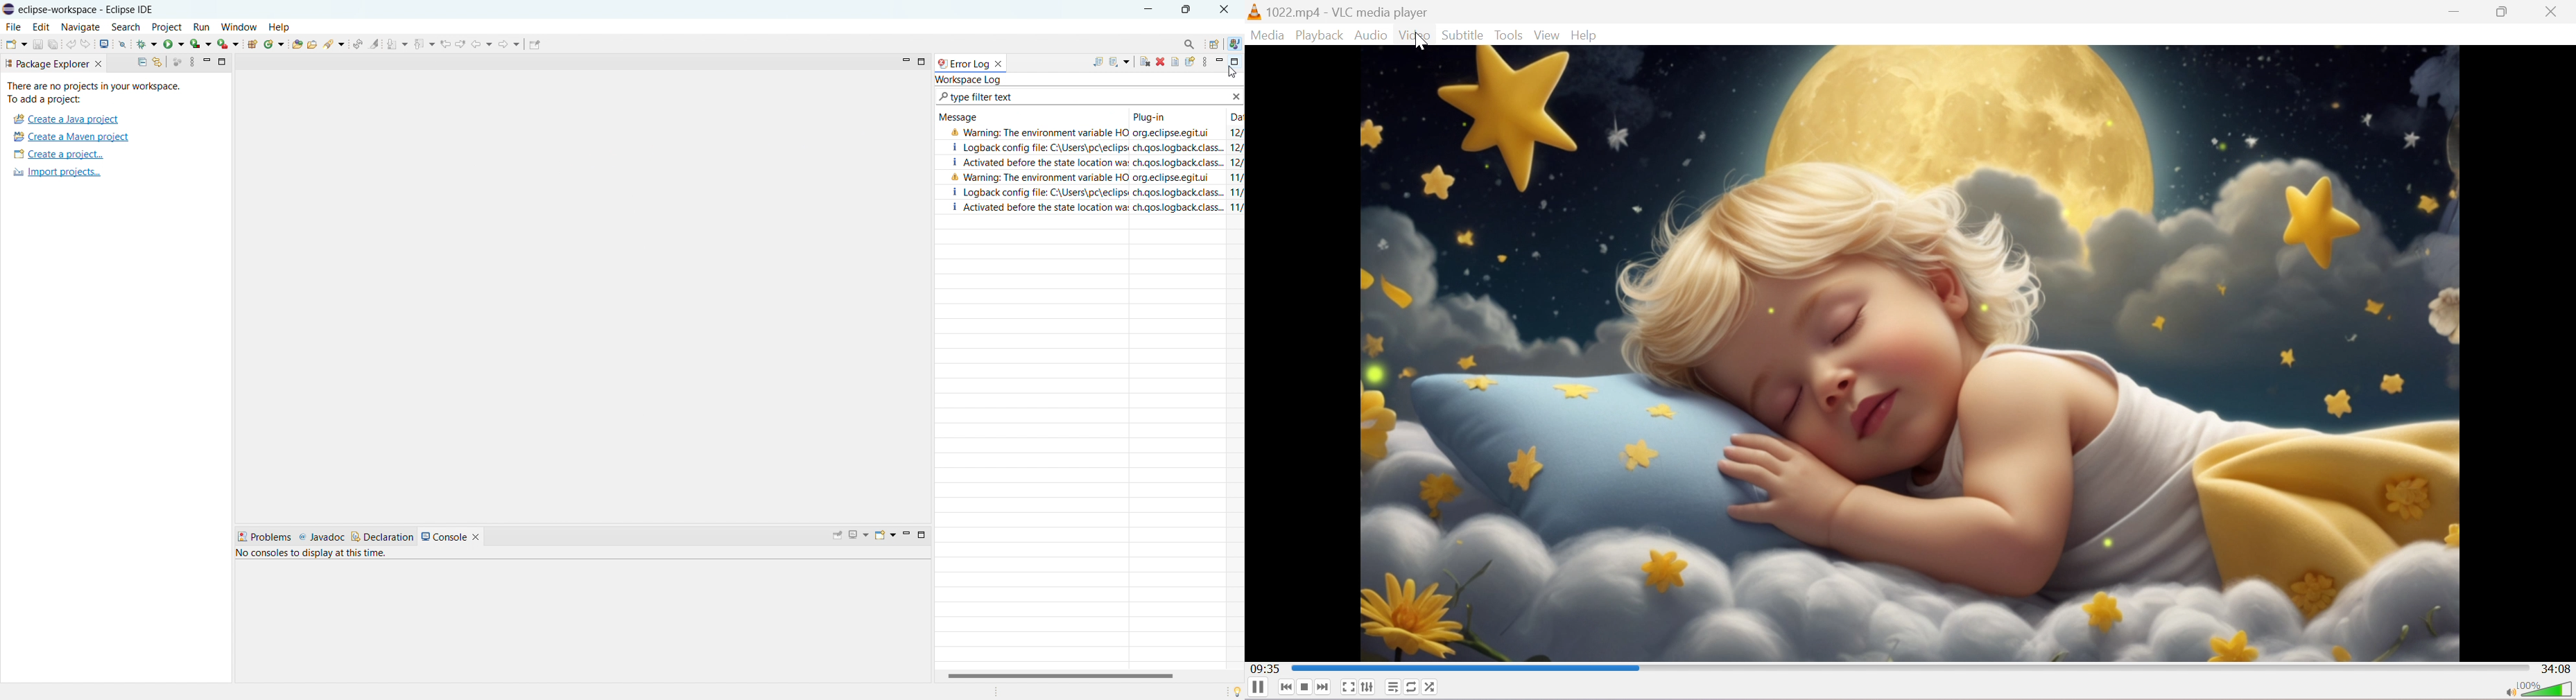  What do you see at coordinates (959, 117) in the screenshot?
I see `message` at bounding box center [959, 117].